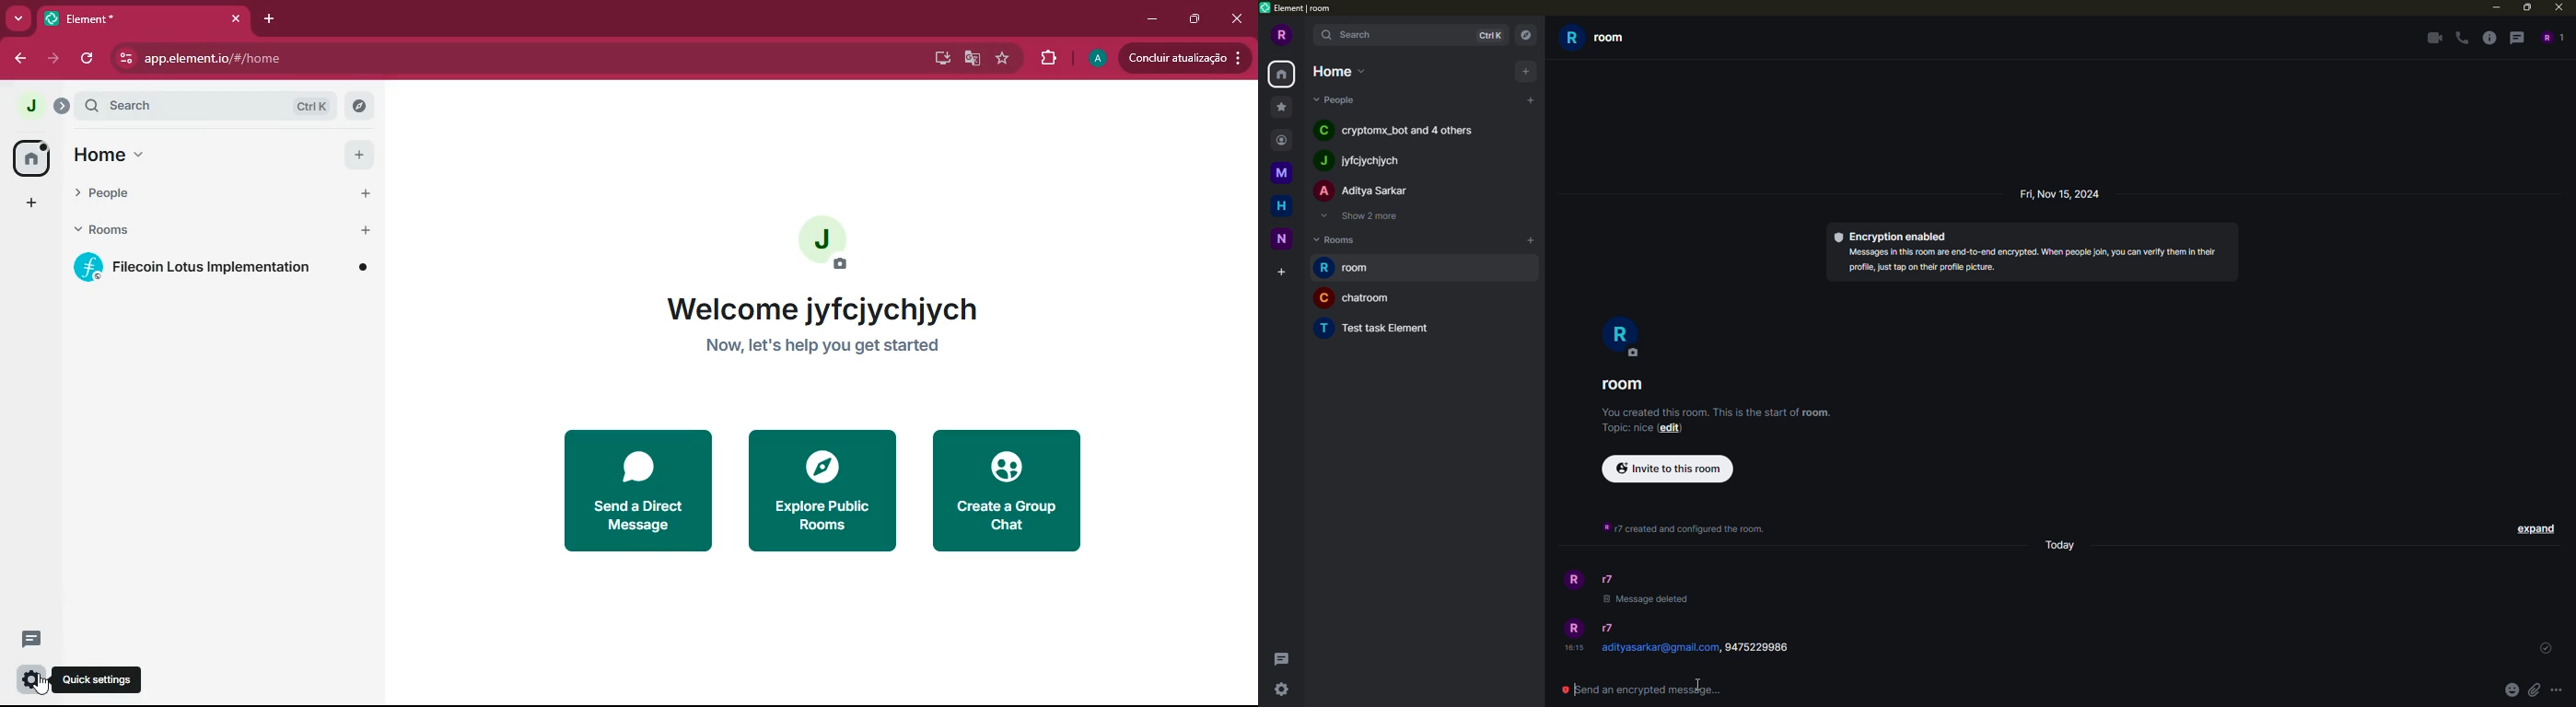 The width and height of the screenshot is (2576, 728). Describe the element at coordinates (821, 493) in the screenshot. I see `explore public rooms` at that location.